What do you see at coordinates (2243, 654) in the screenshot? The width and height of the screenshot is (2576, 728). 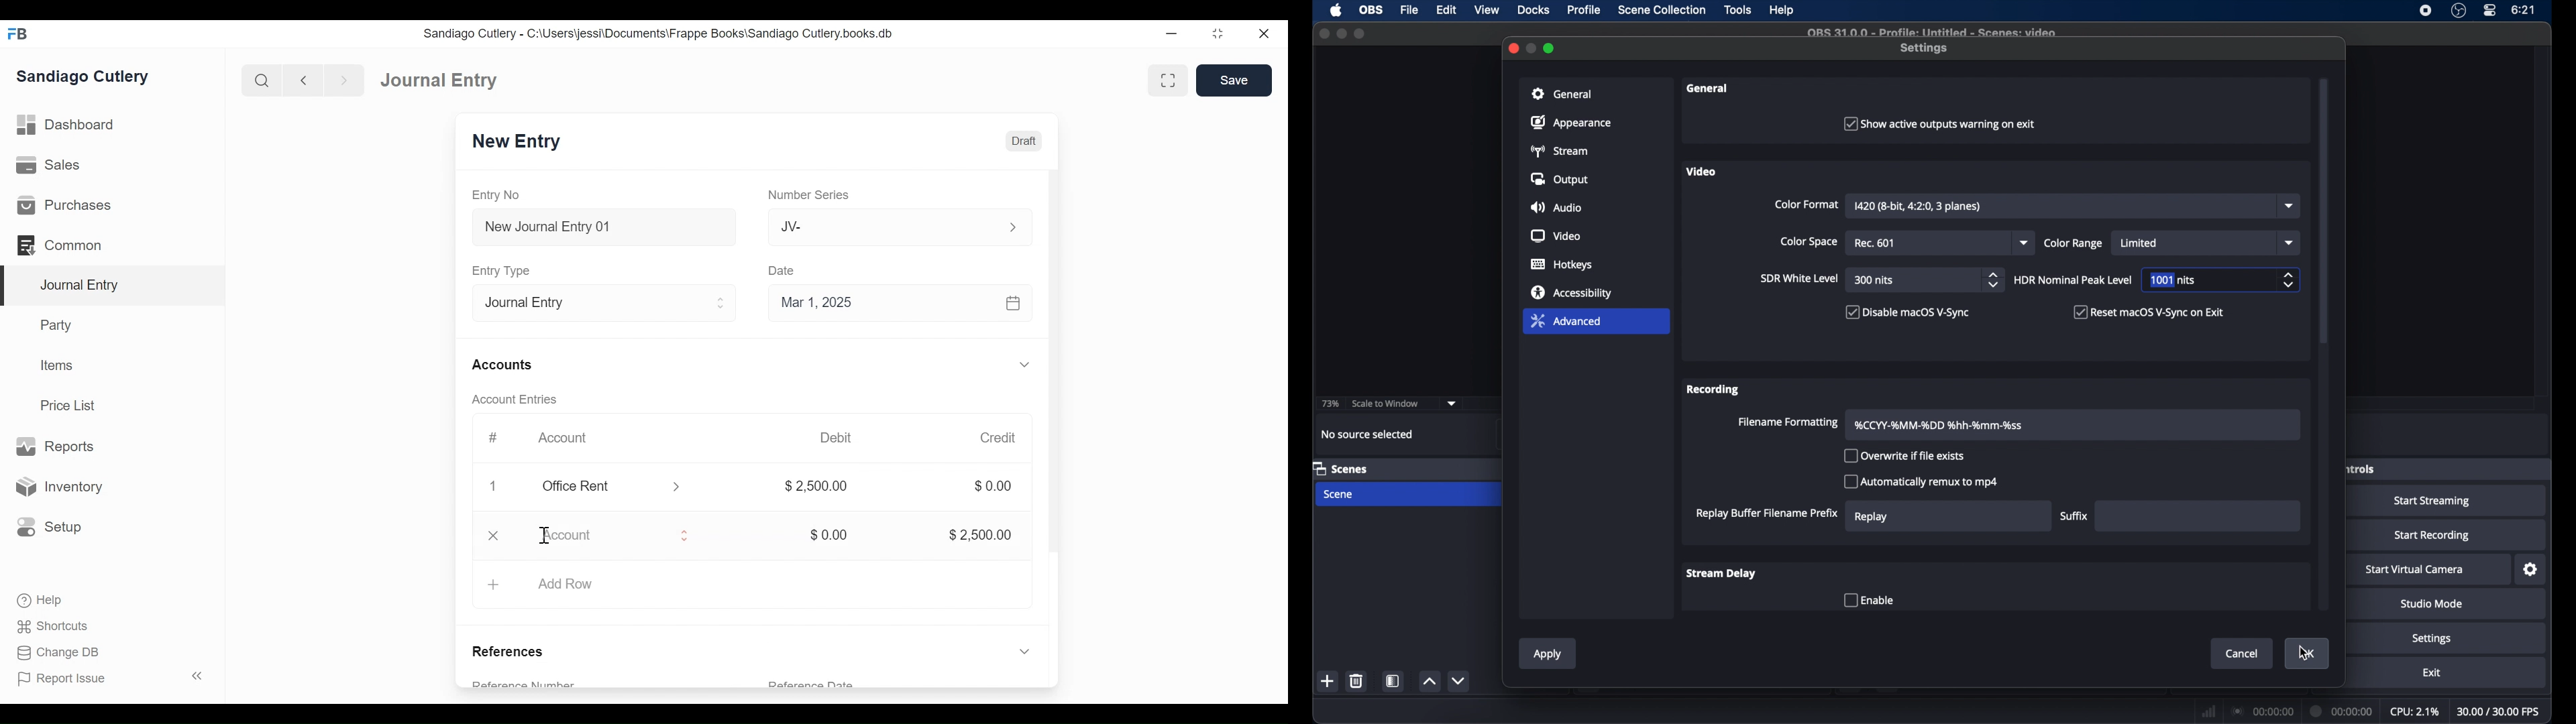 I see `cancel` at bounding box center [2243, 654].